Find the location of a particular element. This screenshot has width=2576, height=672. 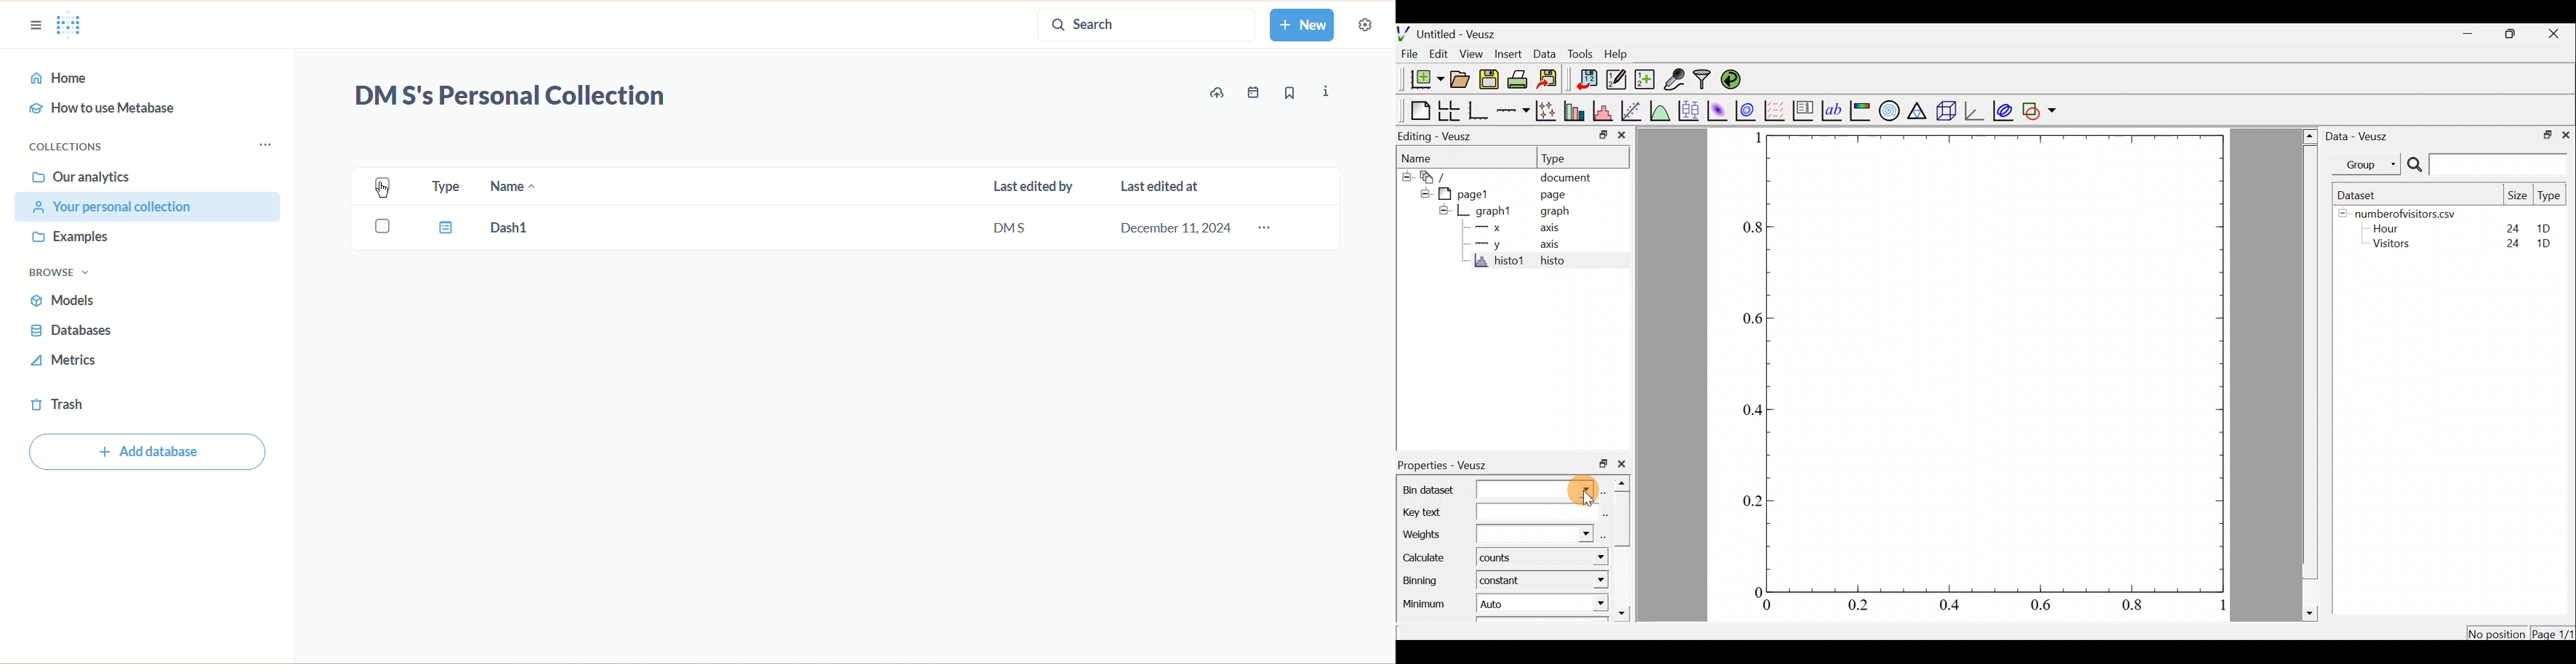

Auto is located at coordinates (1512, 603).